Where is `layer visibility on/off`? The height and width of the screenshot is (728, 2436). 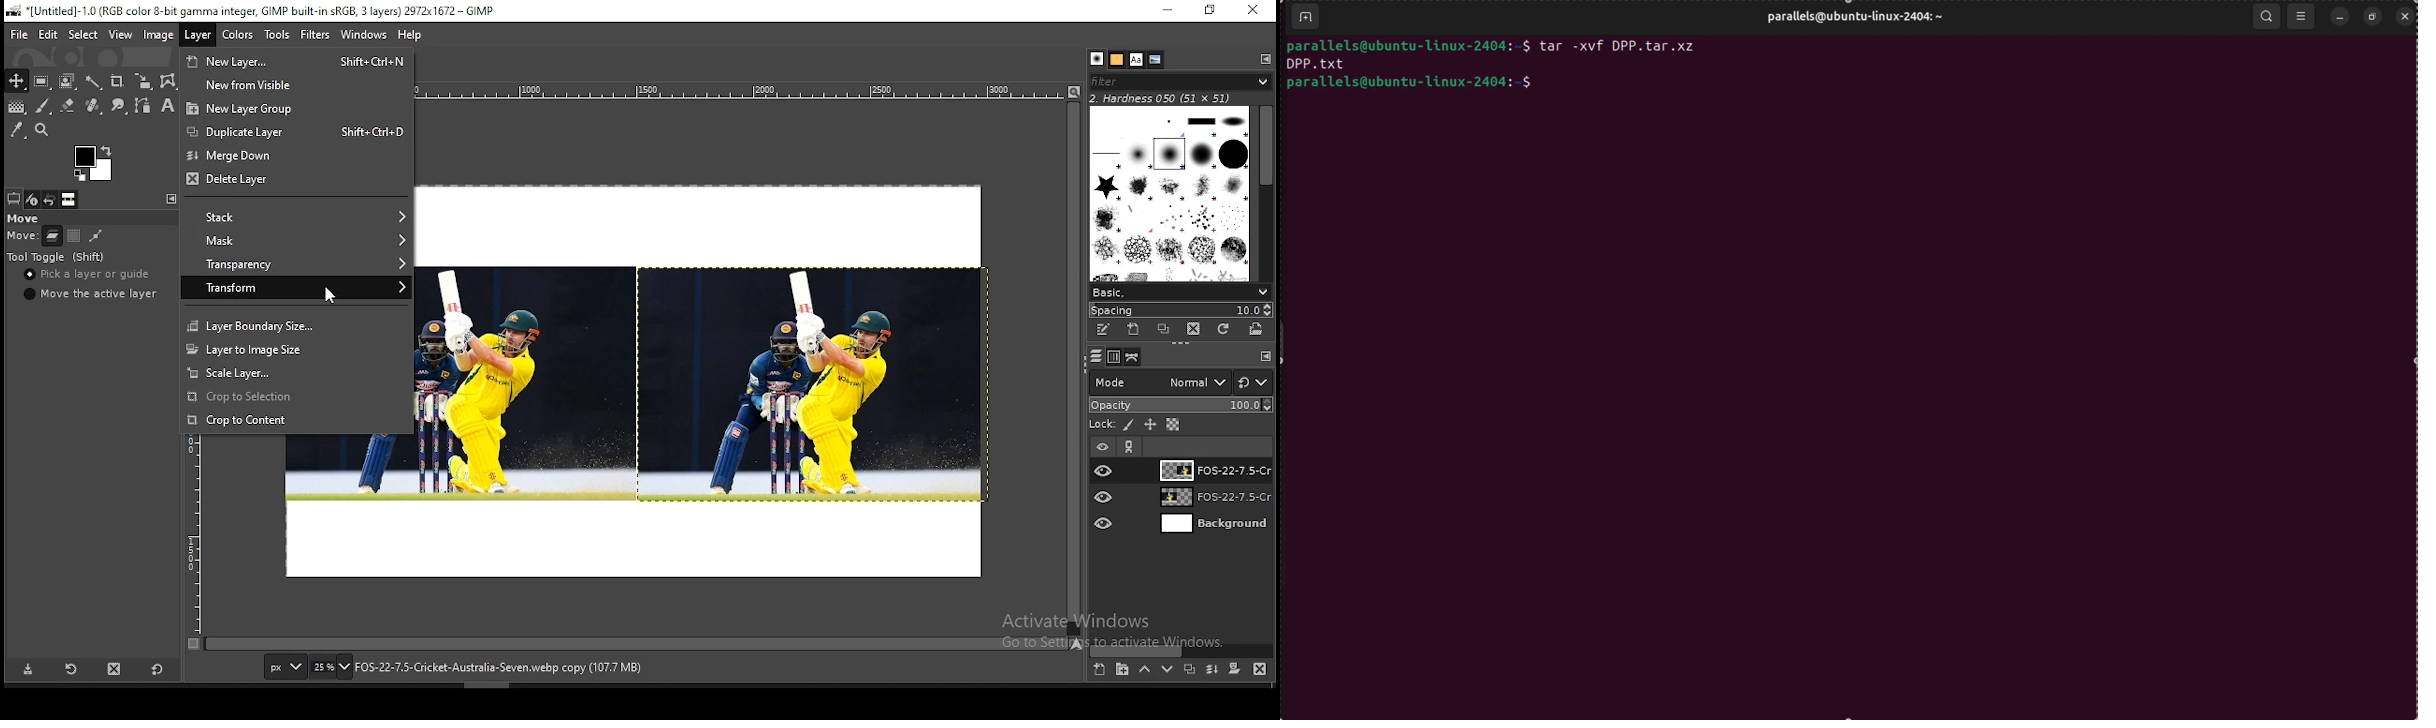
layer visibility on/off is located at coordinates (1101, 445).